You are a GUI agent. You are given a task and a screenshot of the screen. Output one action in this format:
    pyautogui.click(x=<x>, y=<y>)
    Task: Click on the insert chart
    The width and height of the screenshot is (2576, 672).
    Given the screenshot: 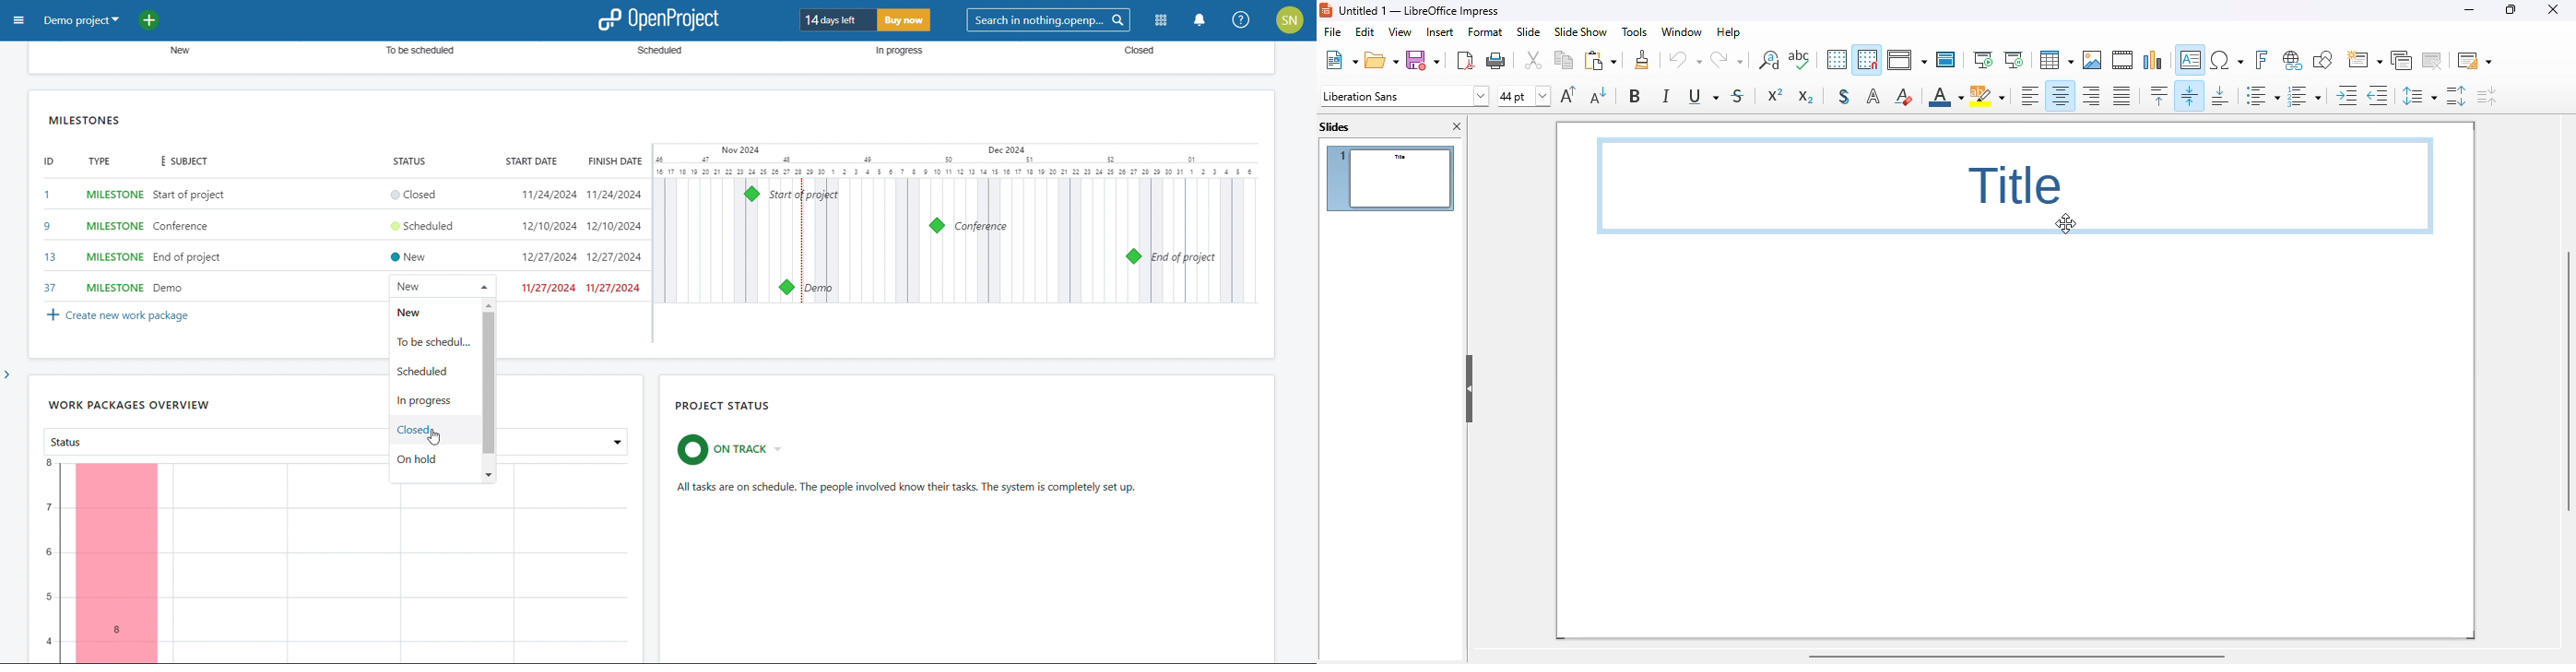 What is the action you would take?
    pyautogui.click(x=2154, y=60)
    